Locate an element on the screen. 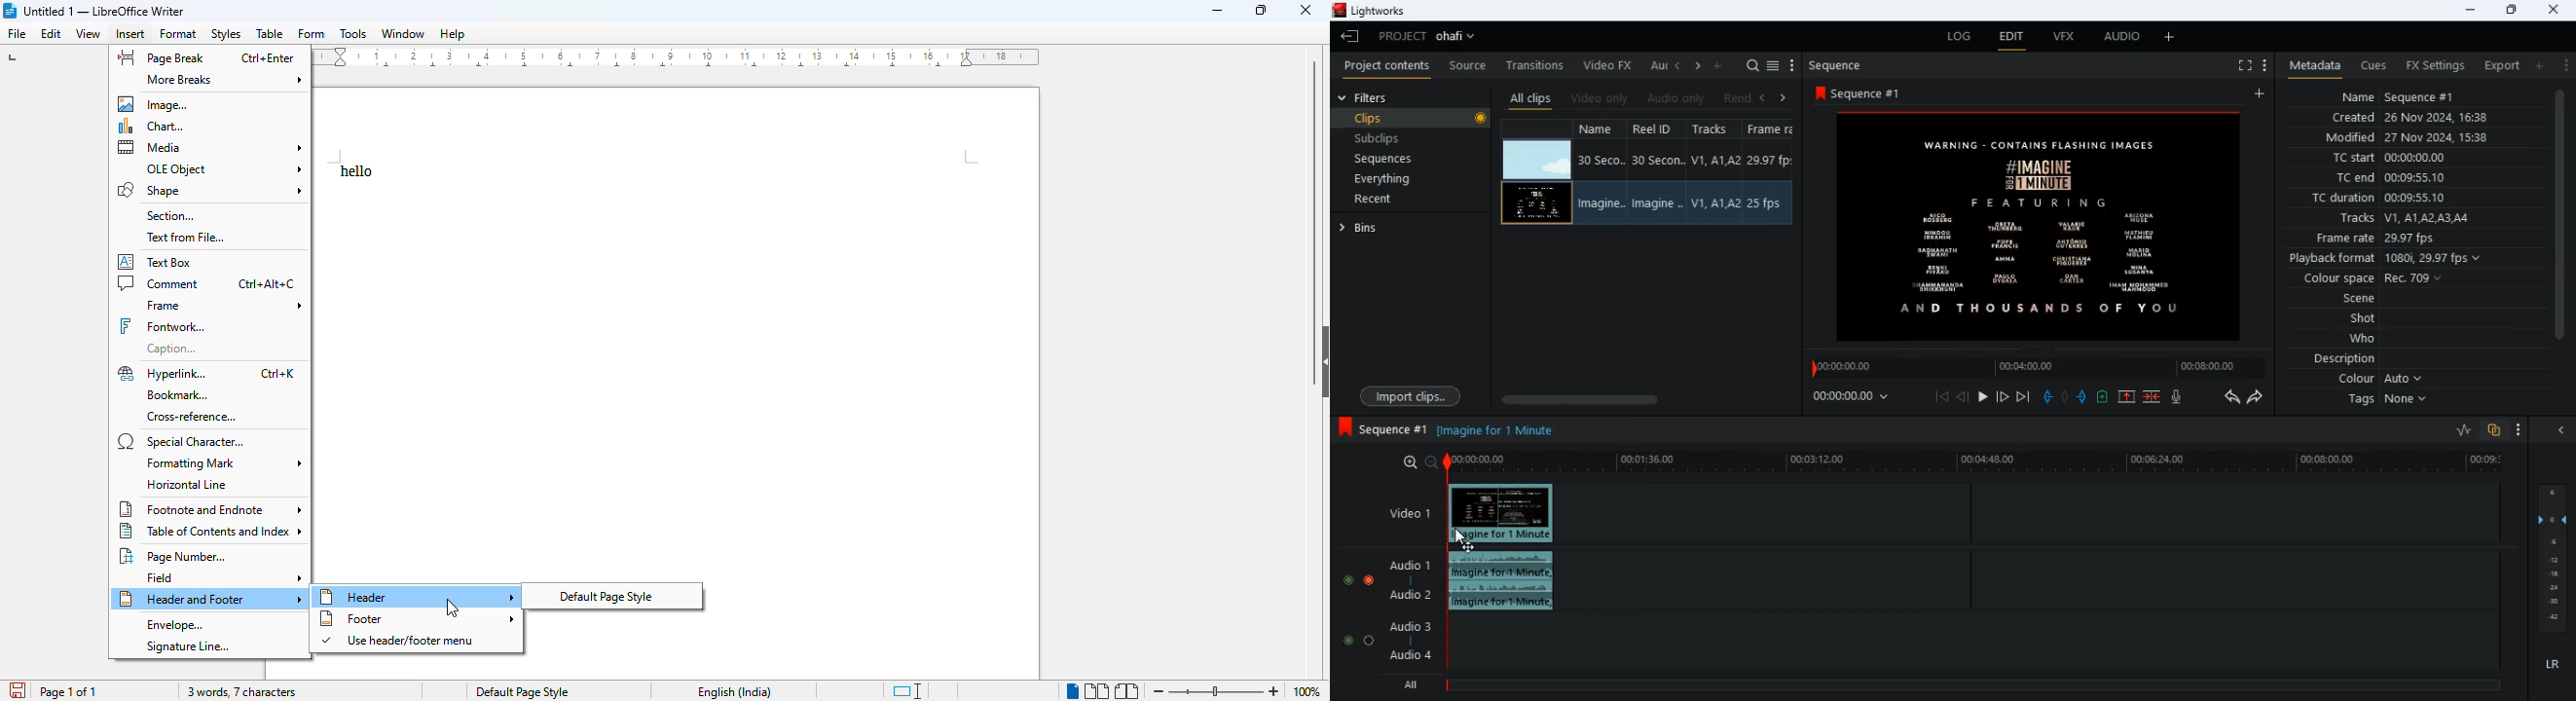 The image size is (2576, 728). audio selection buttons is located at coordinates (1358, 642).